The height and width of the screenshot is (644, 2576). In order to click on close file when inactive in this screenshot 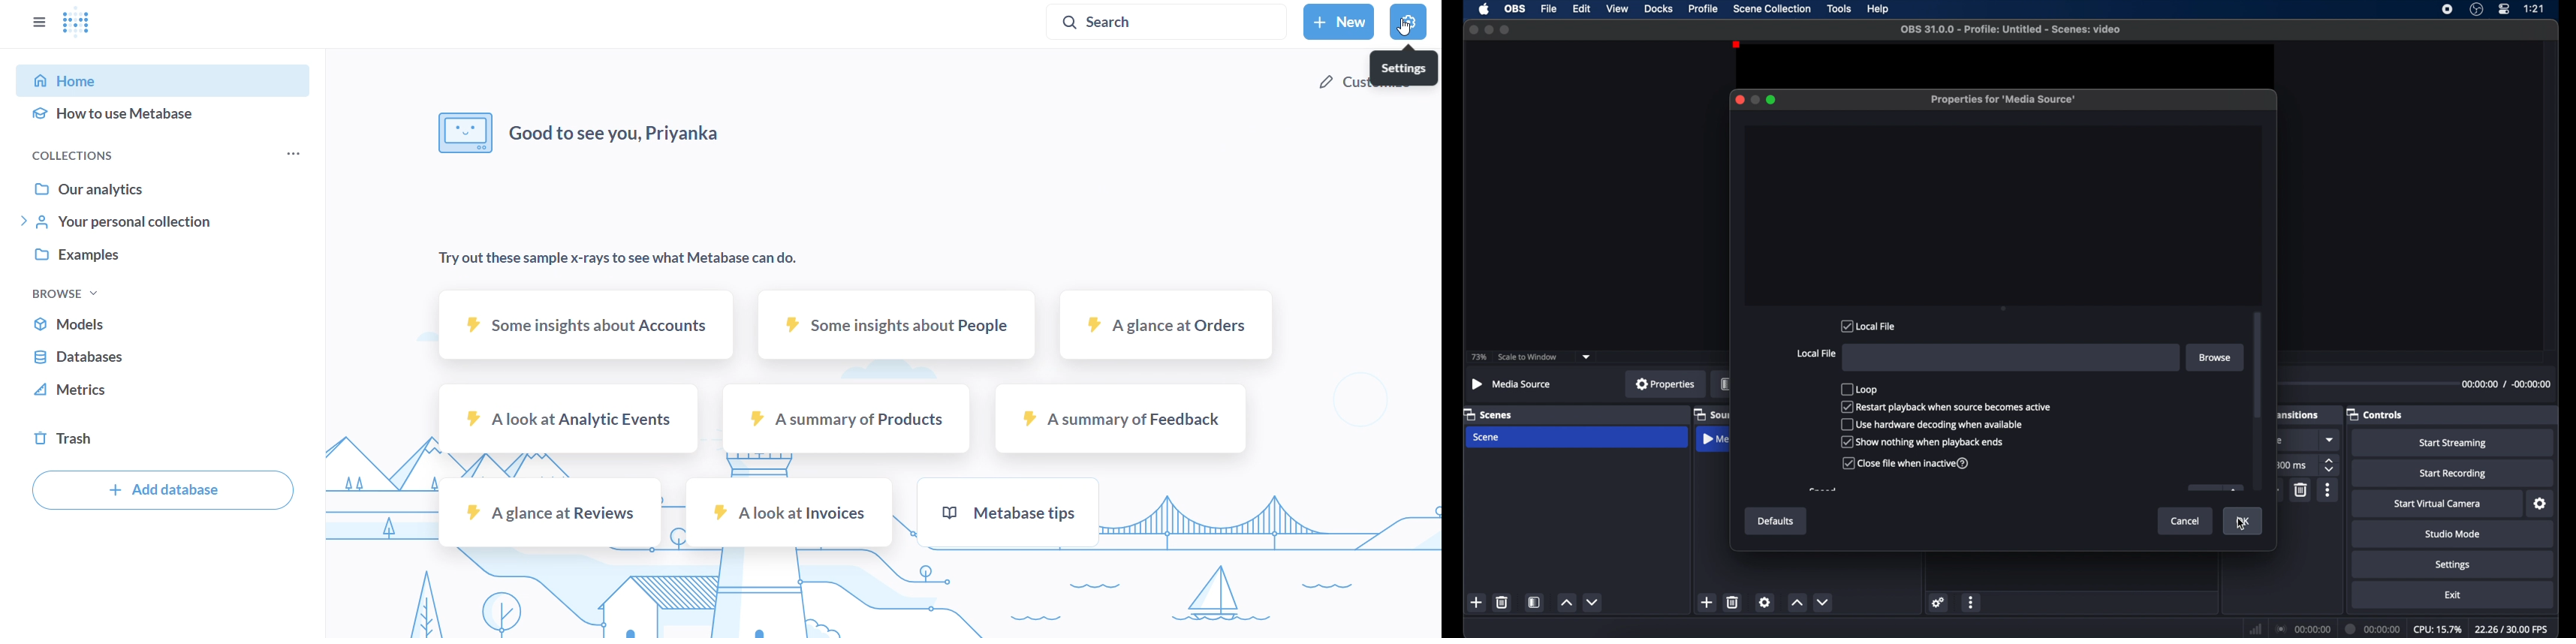, I will do `click(1907, 463)`.